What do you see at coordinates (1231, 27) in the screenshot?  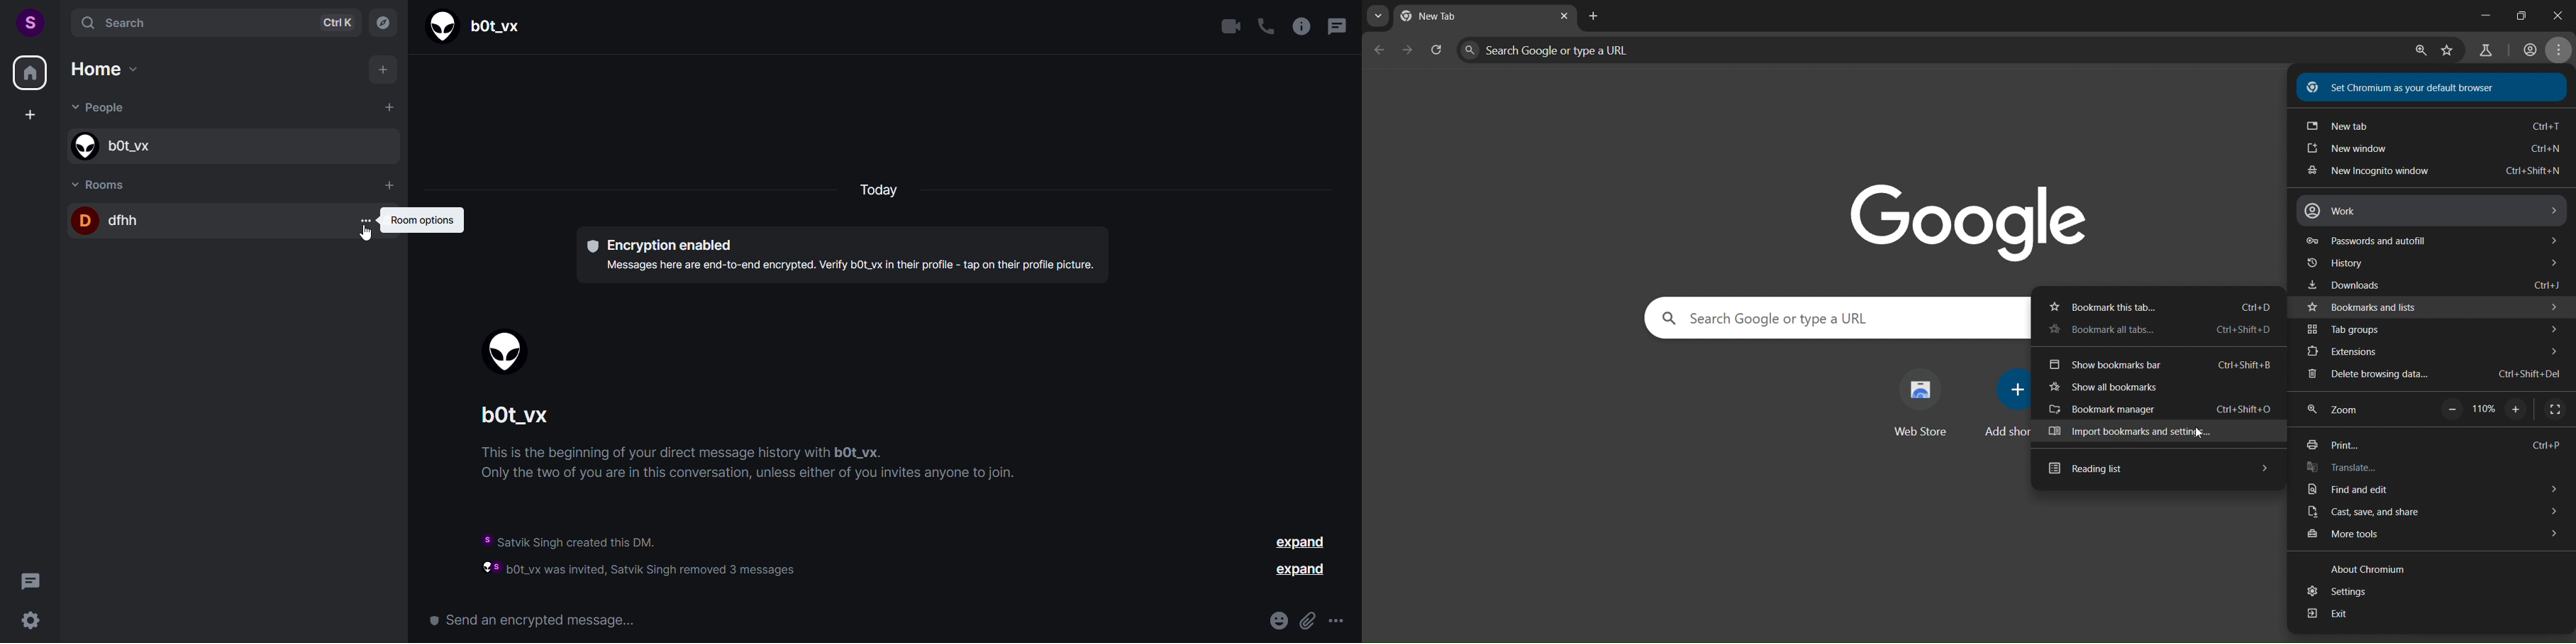 I see `video call` at bounding box center [1231, 27].